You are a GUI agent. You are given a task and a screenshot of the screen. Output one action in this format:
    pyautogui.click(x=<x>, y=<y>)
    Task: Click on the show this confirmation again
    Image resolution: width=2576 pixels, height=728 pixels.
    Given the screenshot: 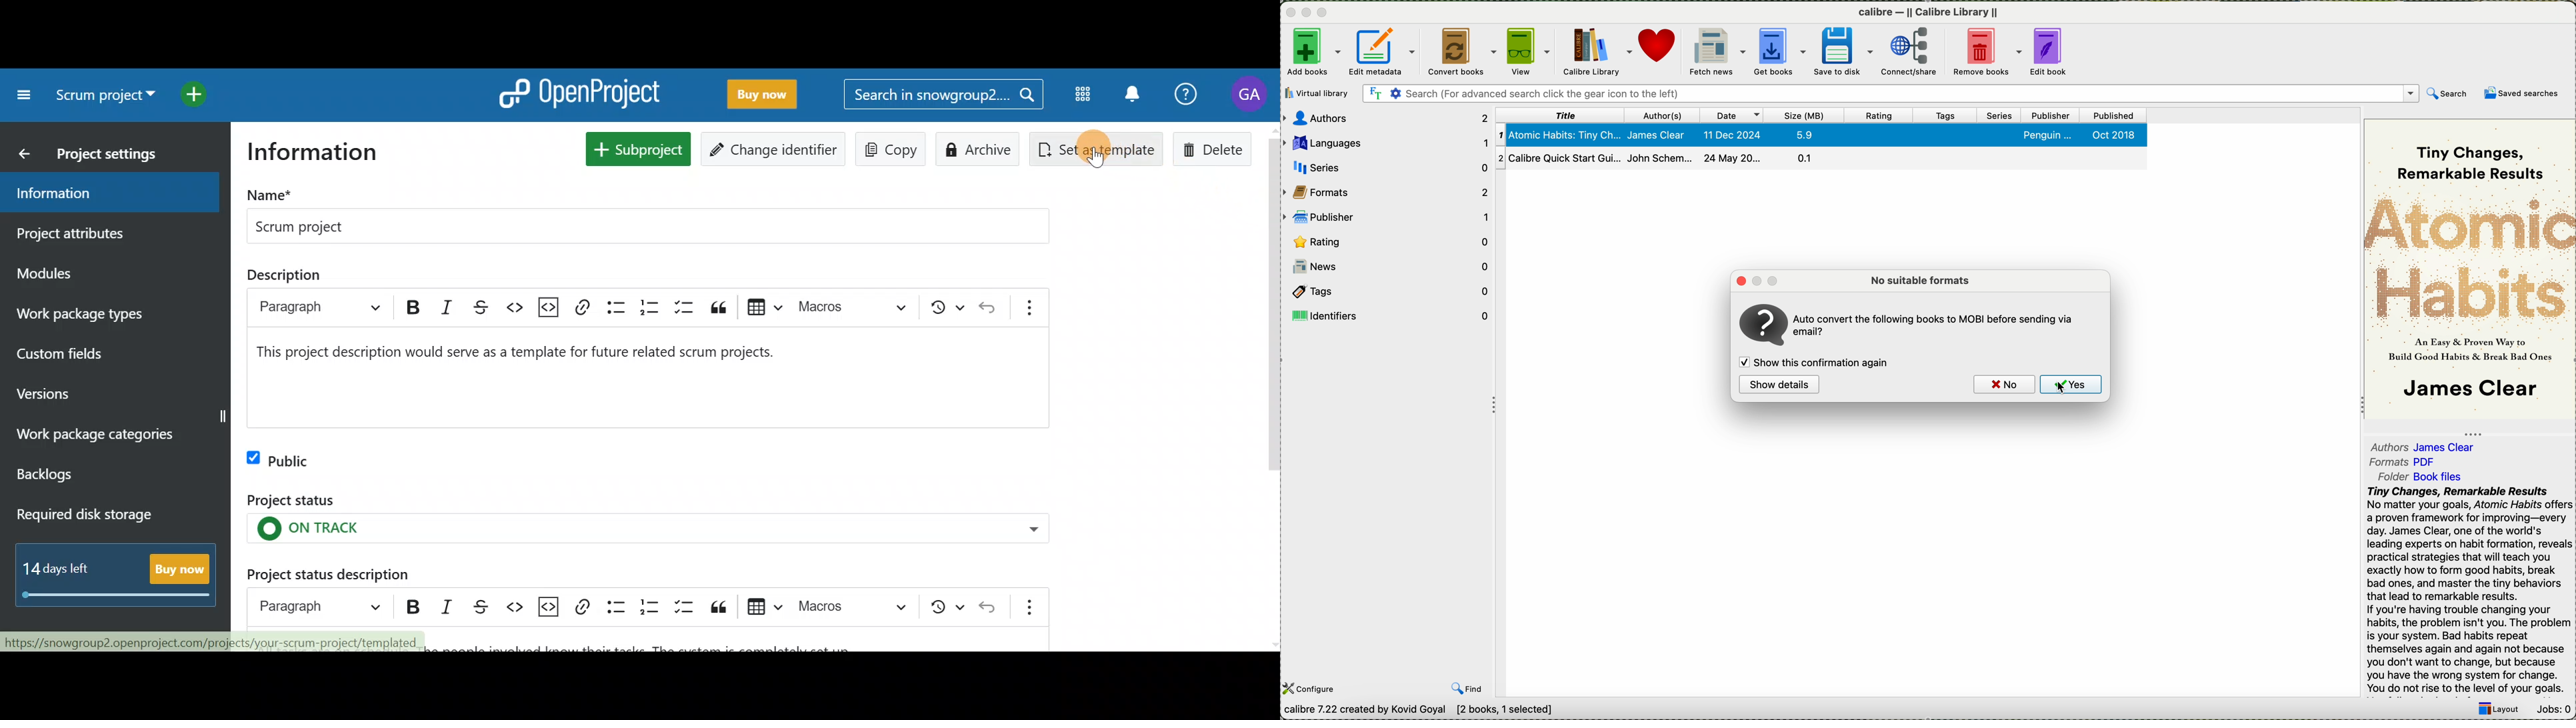 What is the action you would take?
    pyautogui.click(x=1816, y=363)
    